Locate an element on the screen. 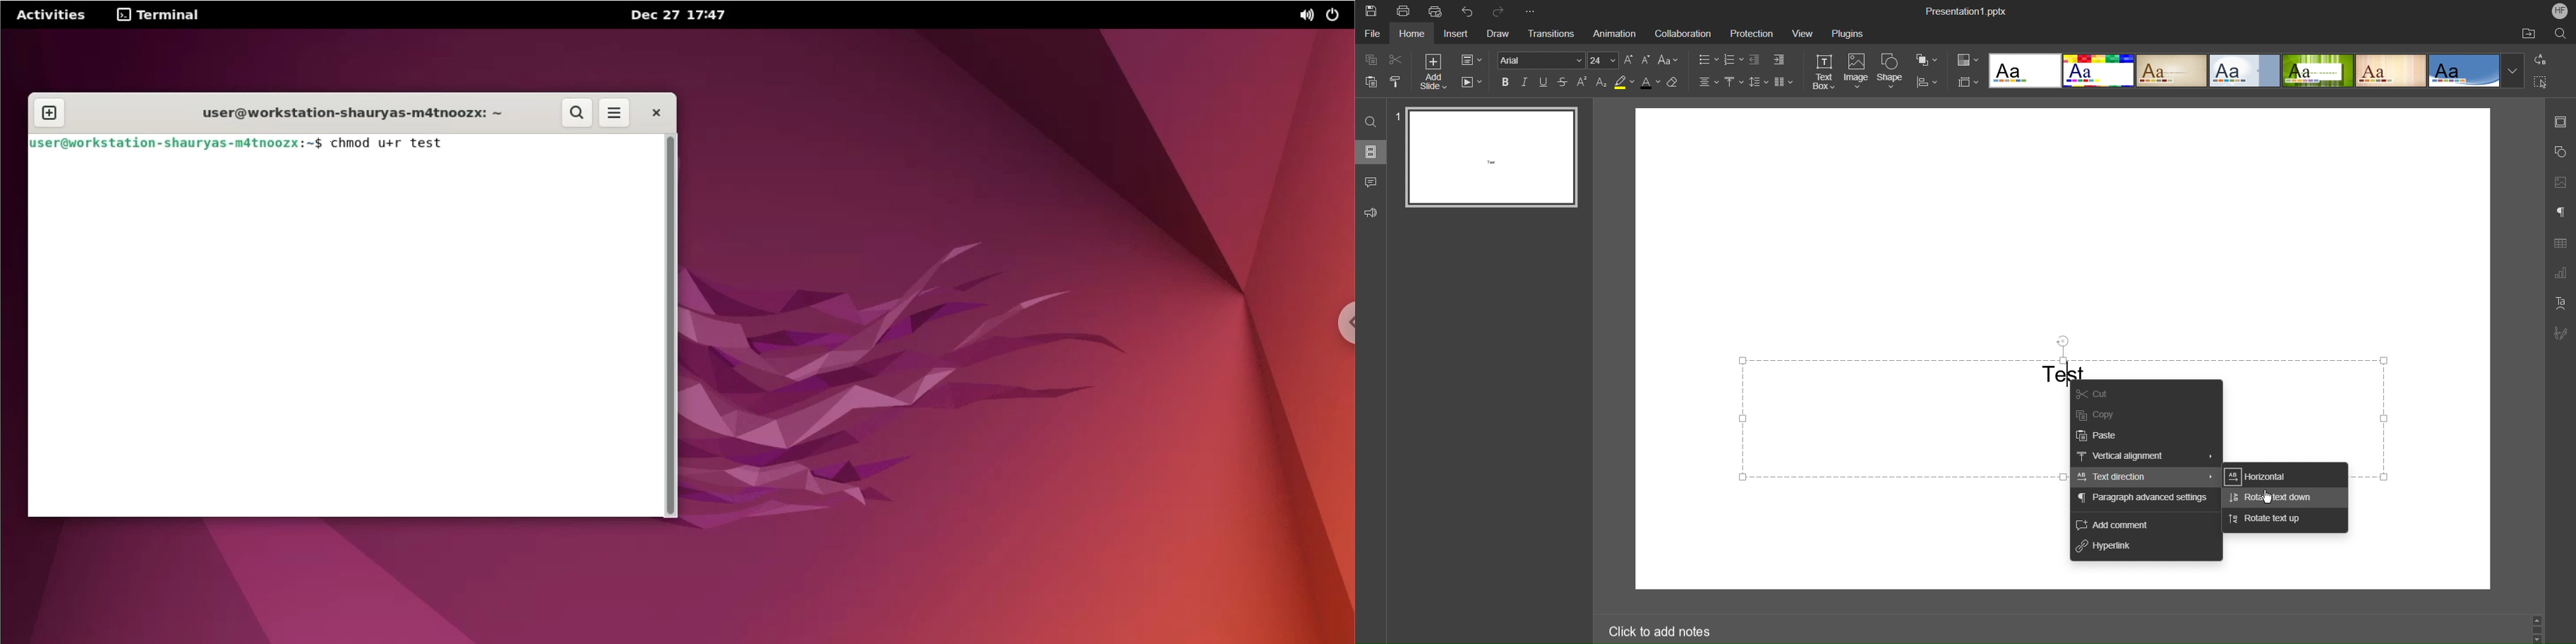  Animation is located at coordinates (1616, 32).